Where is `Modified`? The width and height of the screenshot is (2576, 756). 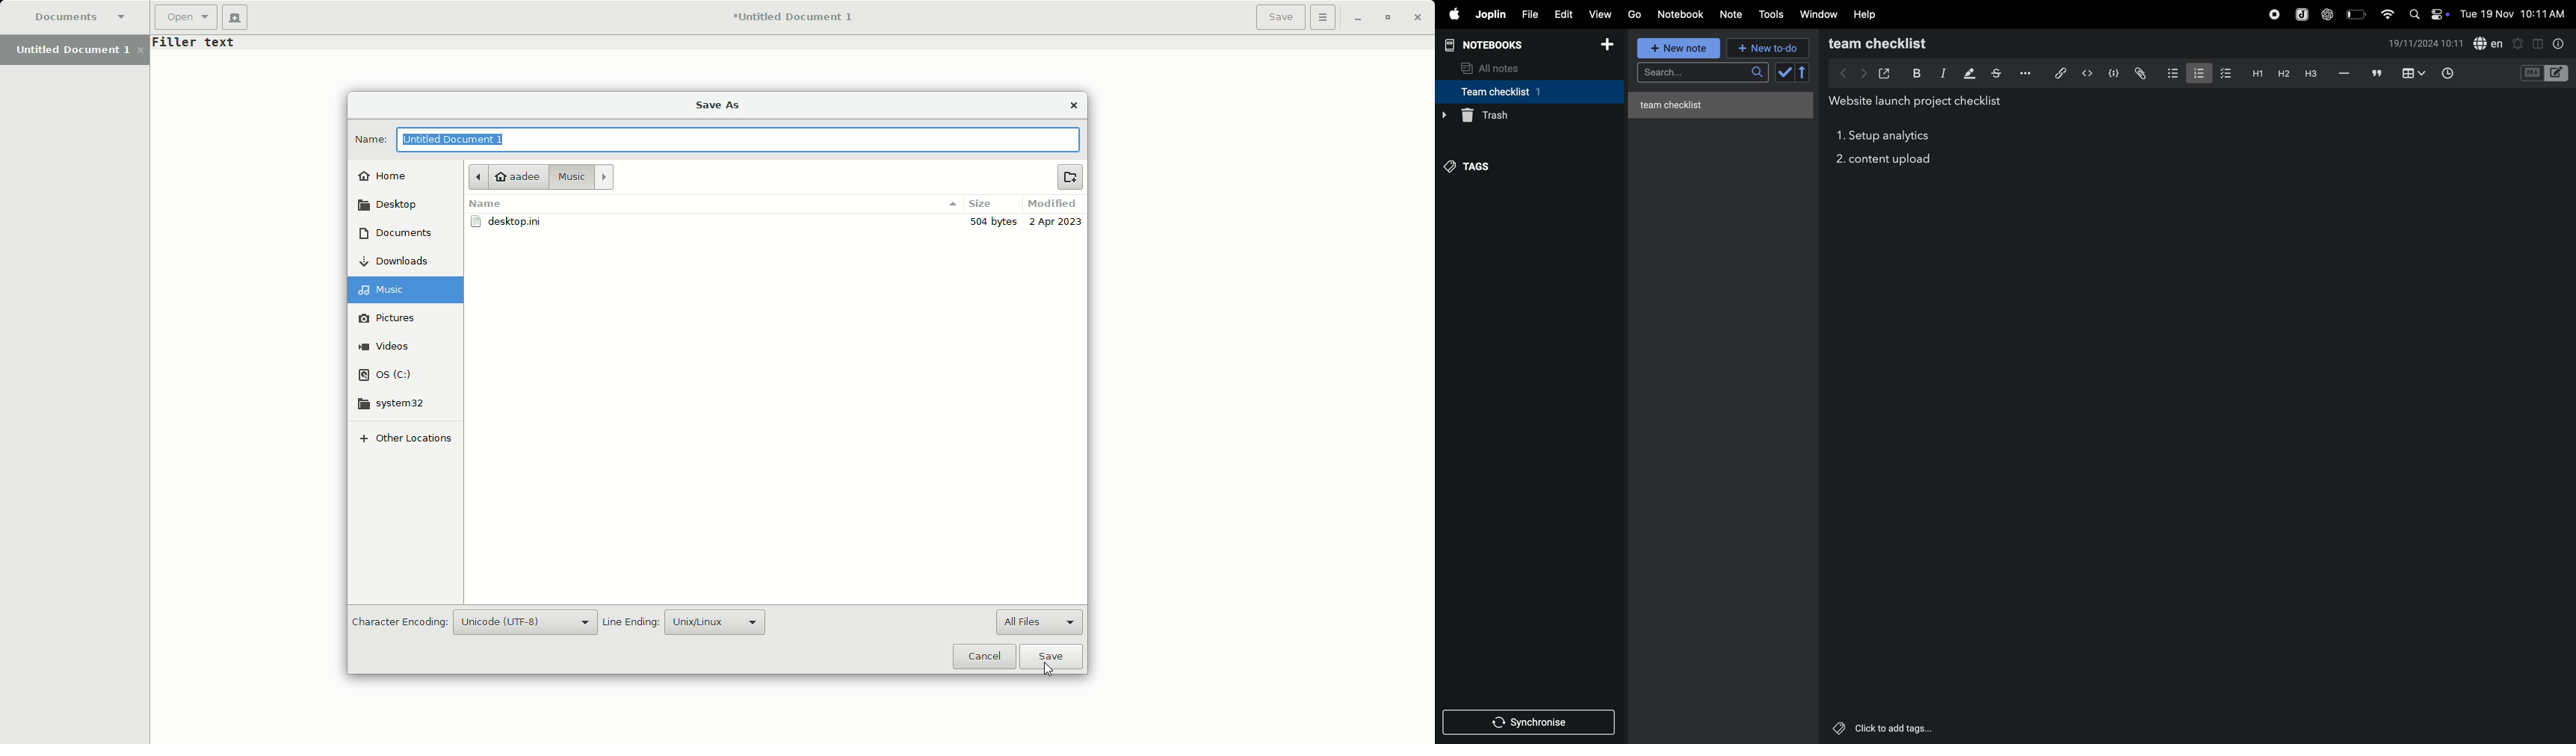
Modified is located at coordinates (1054, 204).